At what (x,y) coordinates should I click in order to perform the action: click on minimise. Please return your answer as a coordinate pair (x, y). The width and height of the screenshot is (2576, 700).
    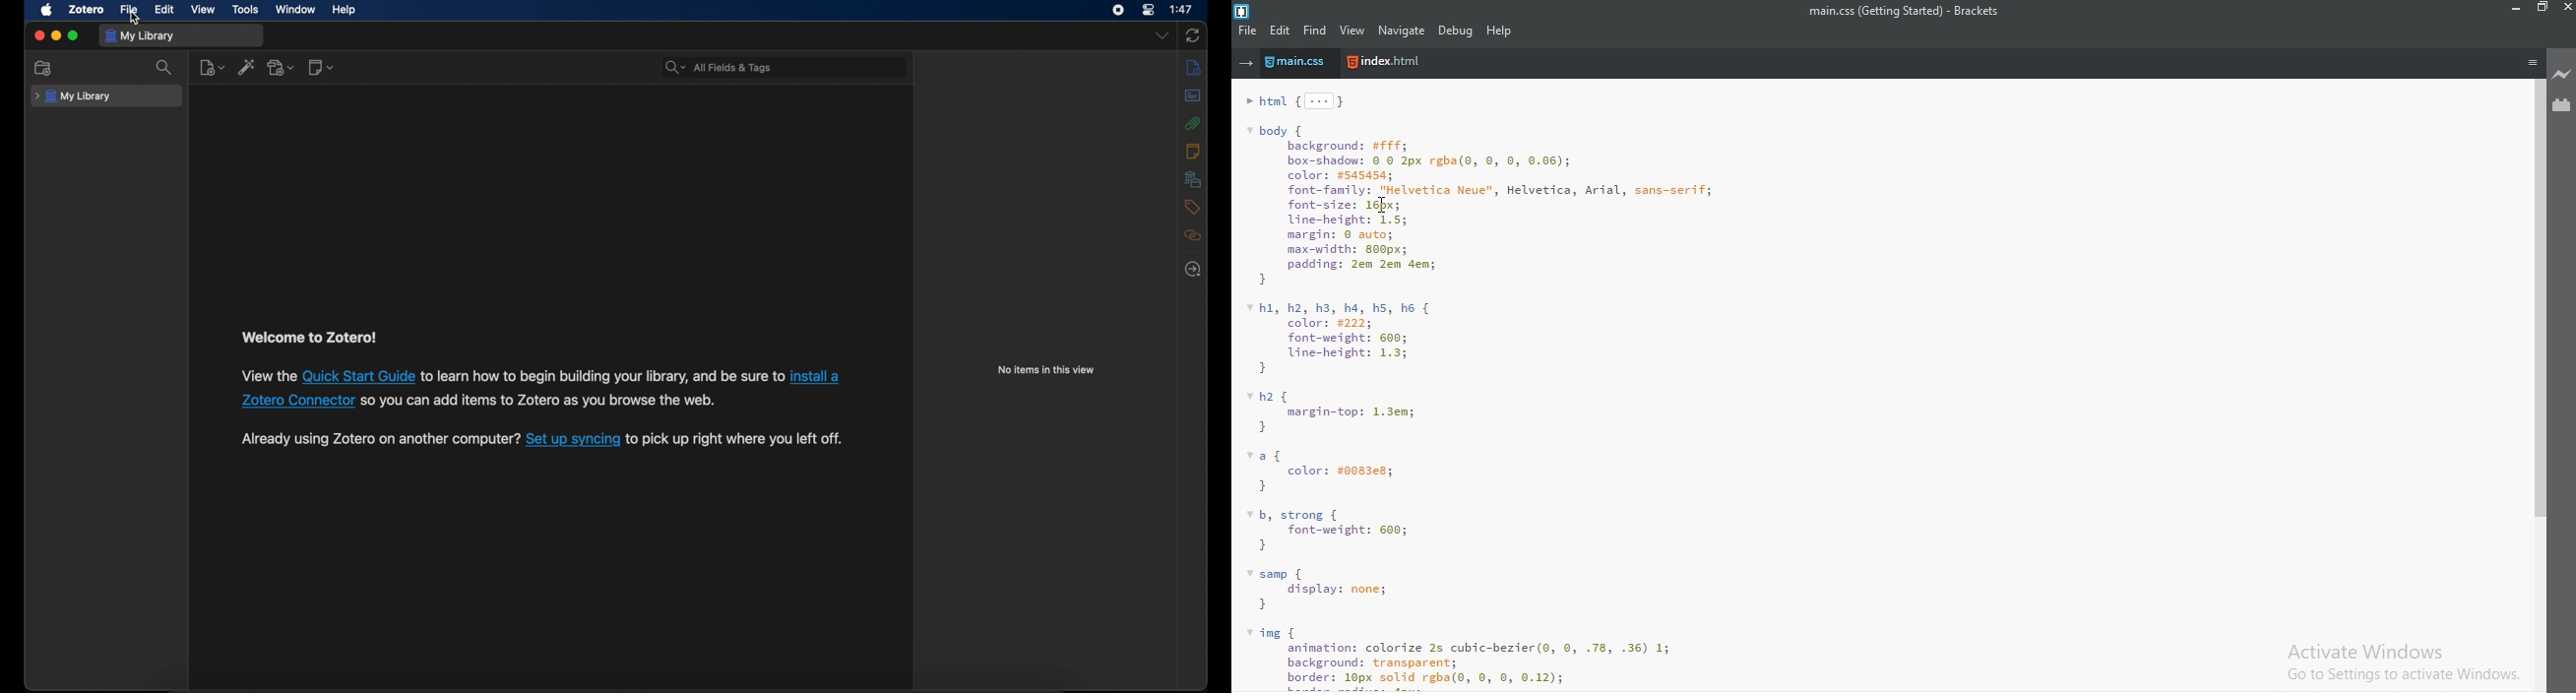
    Looking at the image, I should click on (2513, 10).